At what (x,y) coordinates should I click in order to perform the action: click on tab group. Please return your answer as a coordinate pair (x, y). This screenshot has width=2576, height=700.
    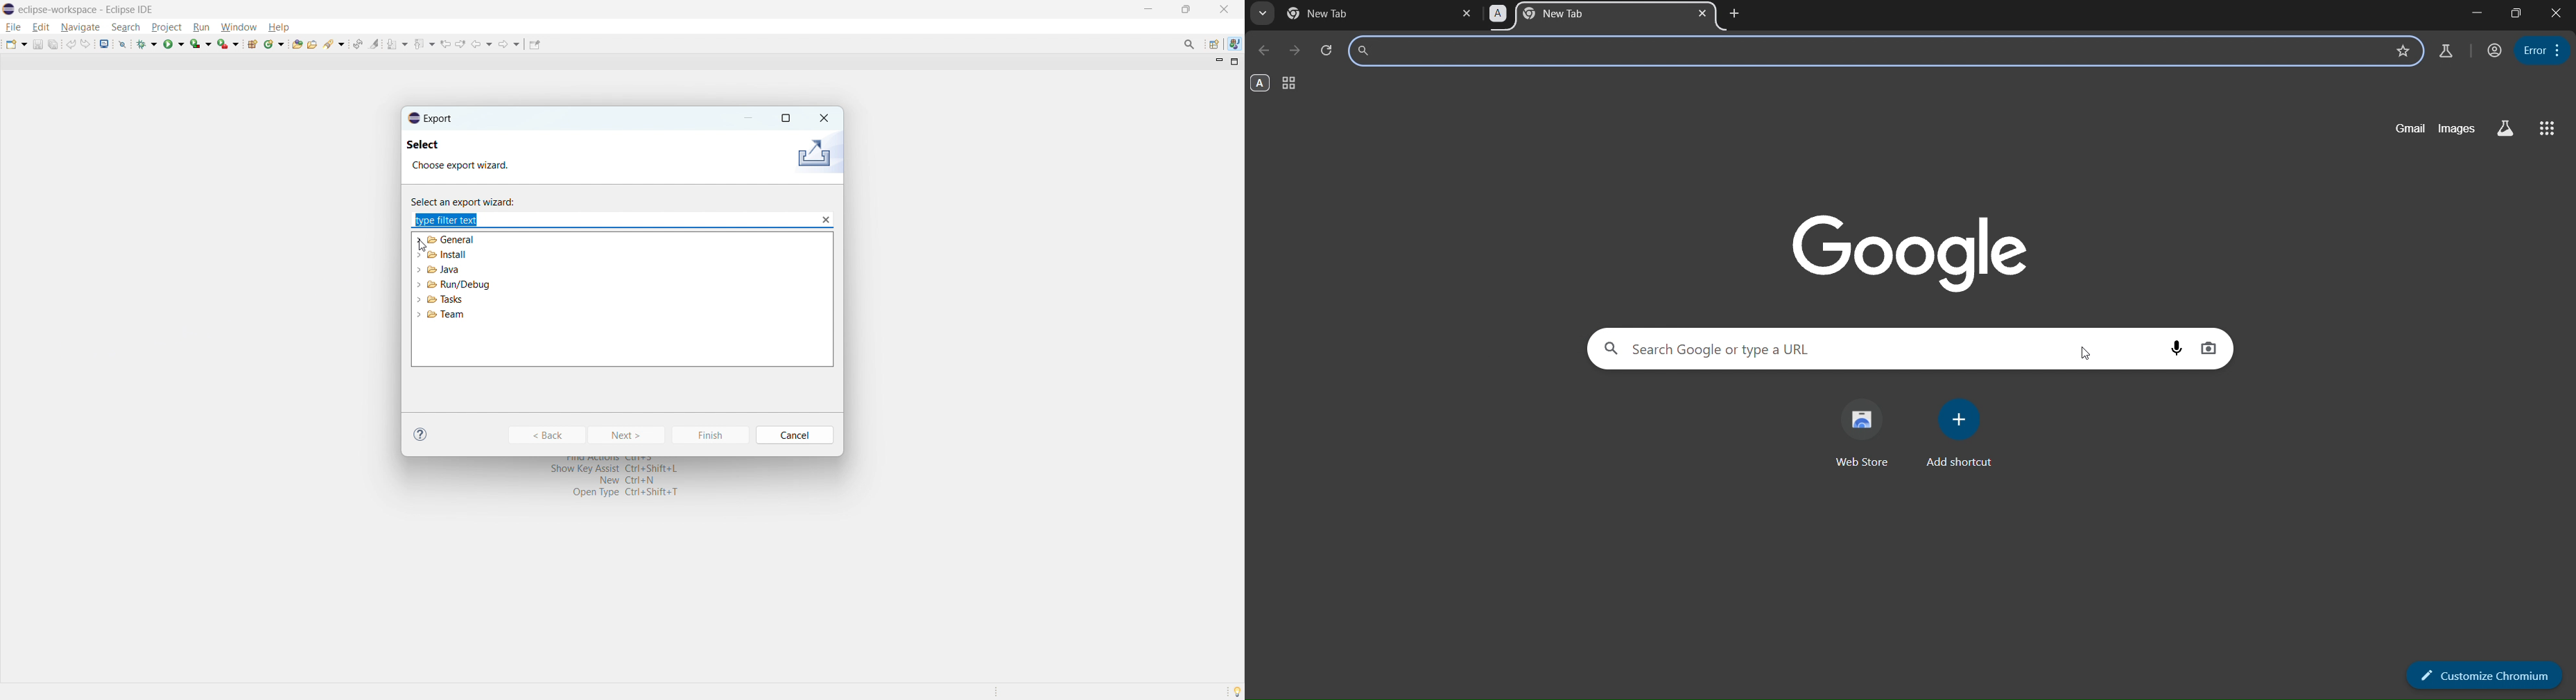
    Looking at the image, I should click on (1286, 83).